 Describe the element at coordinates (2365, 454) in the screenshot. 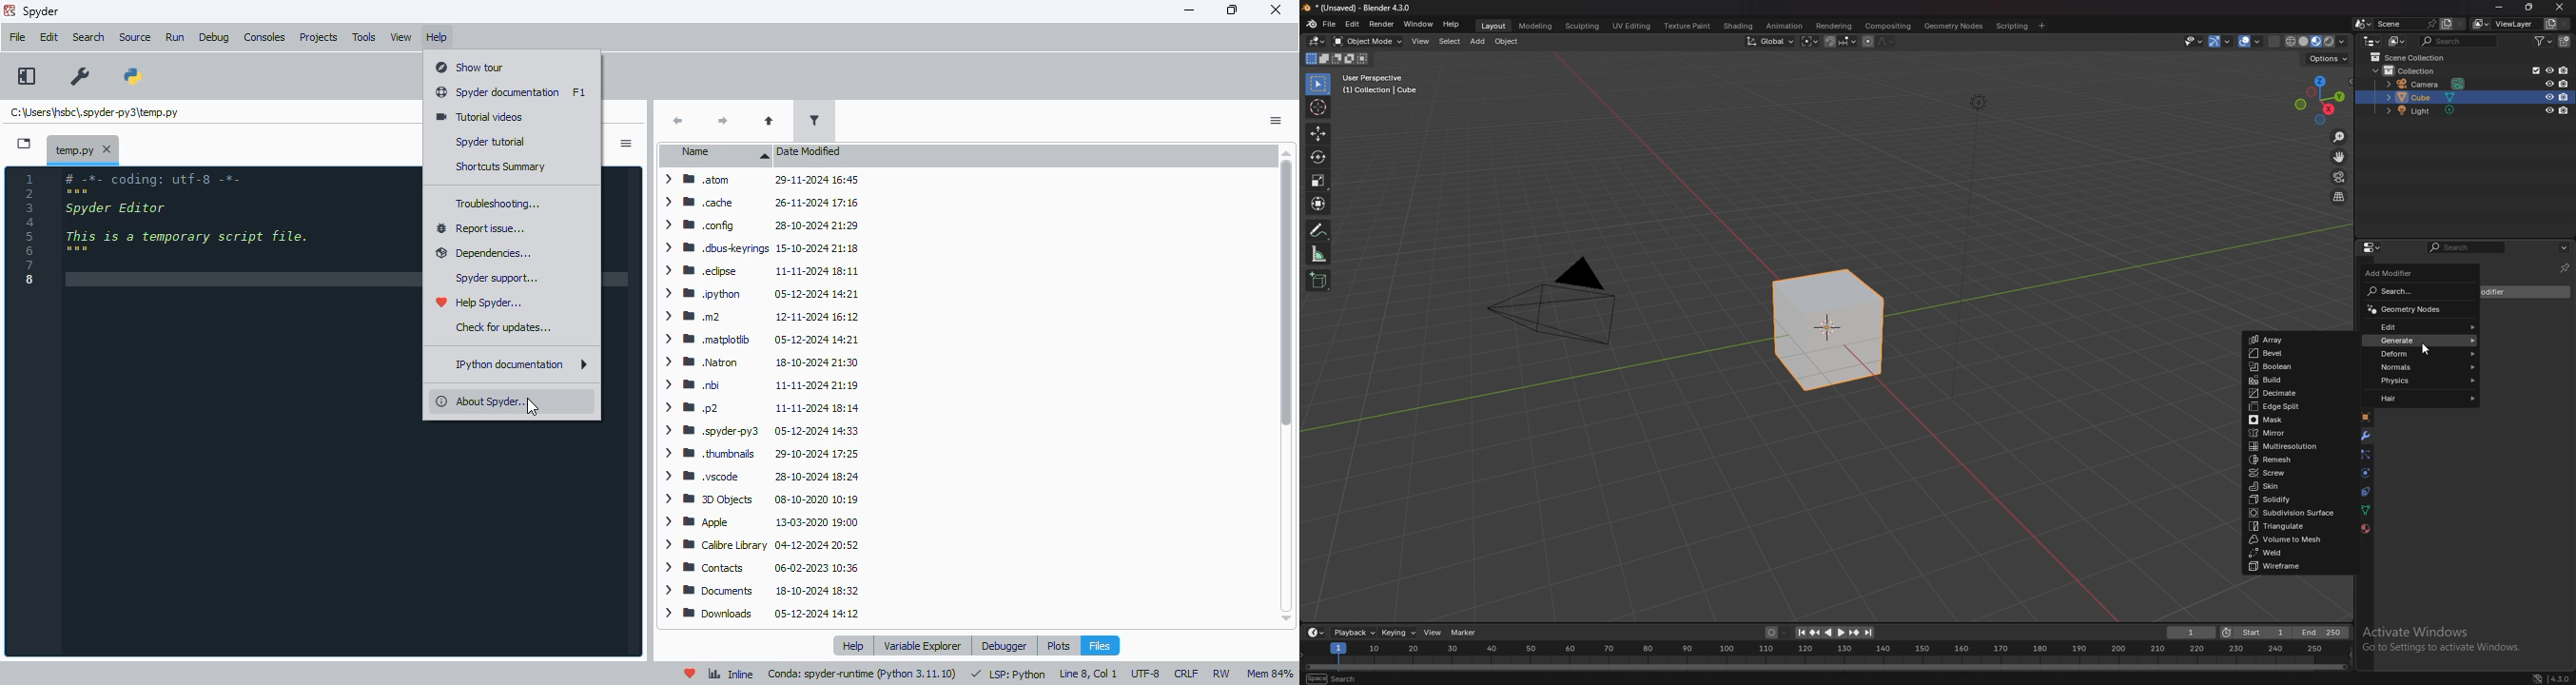

I see `particles` at that location.